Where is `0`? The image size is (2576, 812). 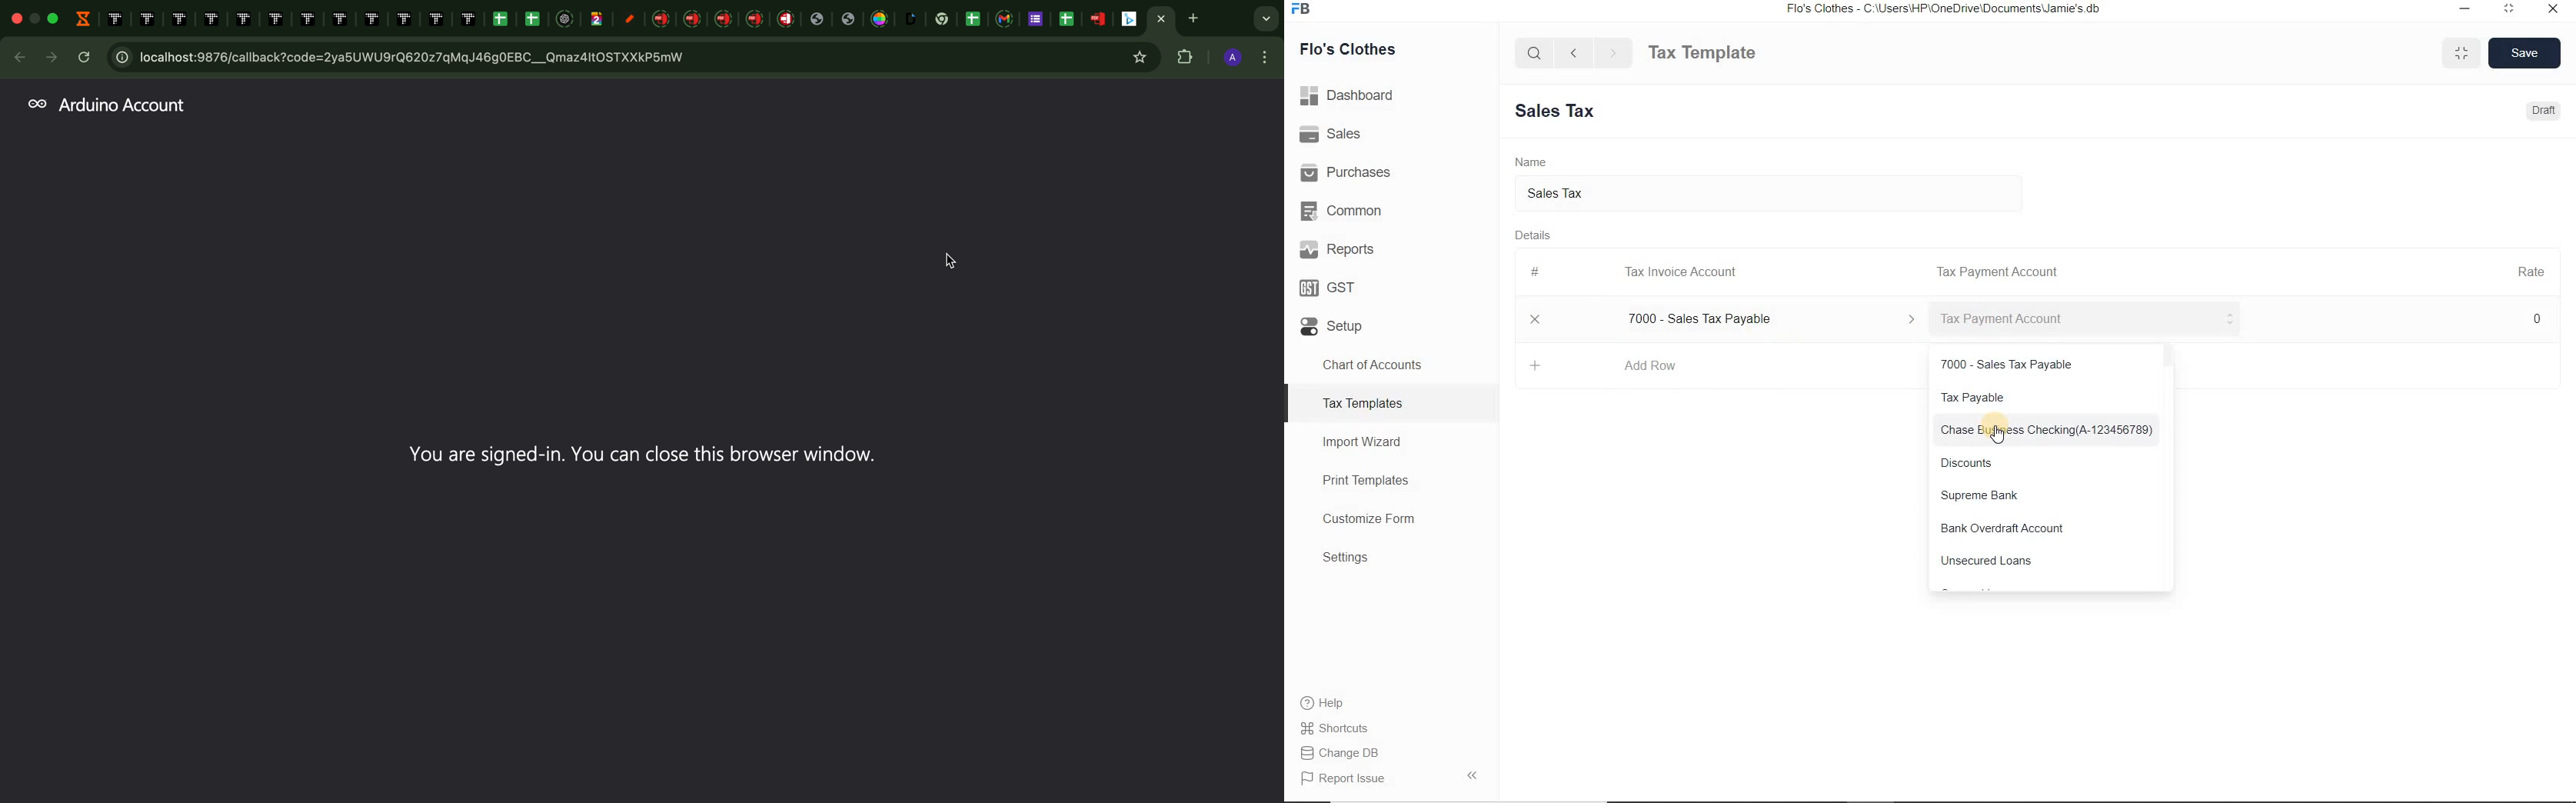
0 is located at coordinates (2538, 318).